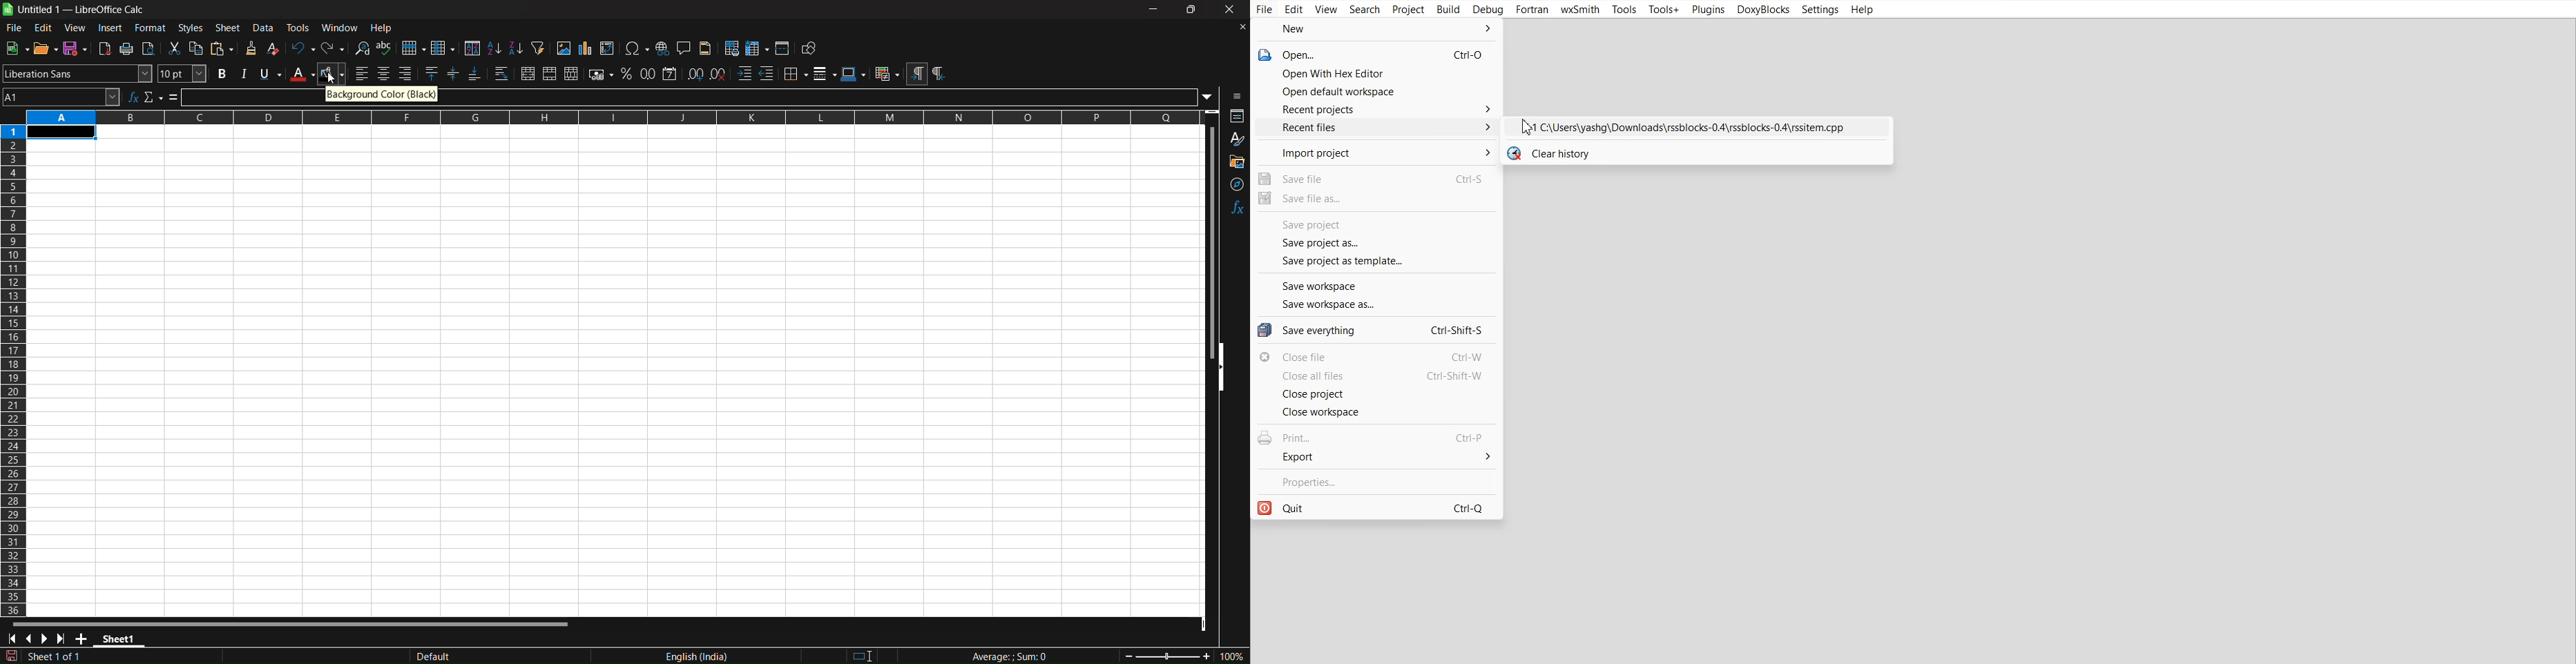 The width and height of the screenshot is (2576, 672). I want to click on align top, so click(432, 73).